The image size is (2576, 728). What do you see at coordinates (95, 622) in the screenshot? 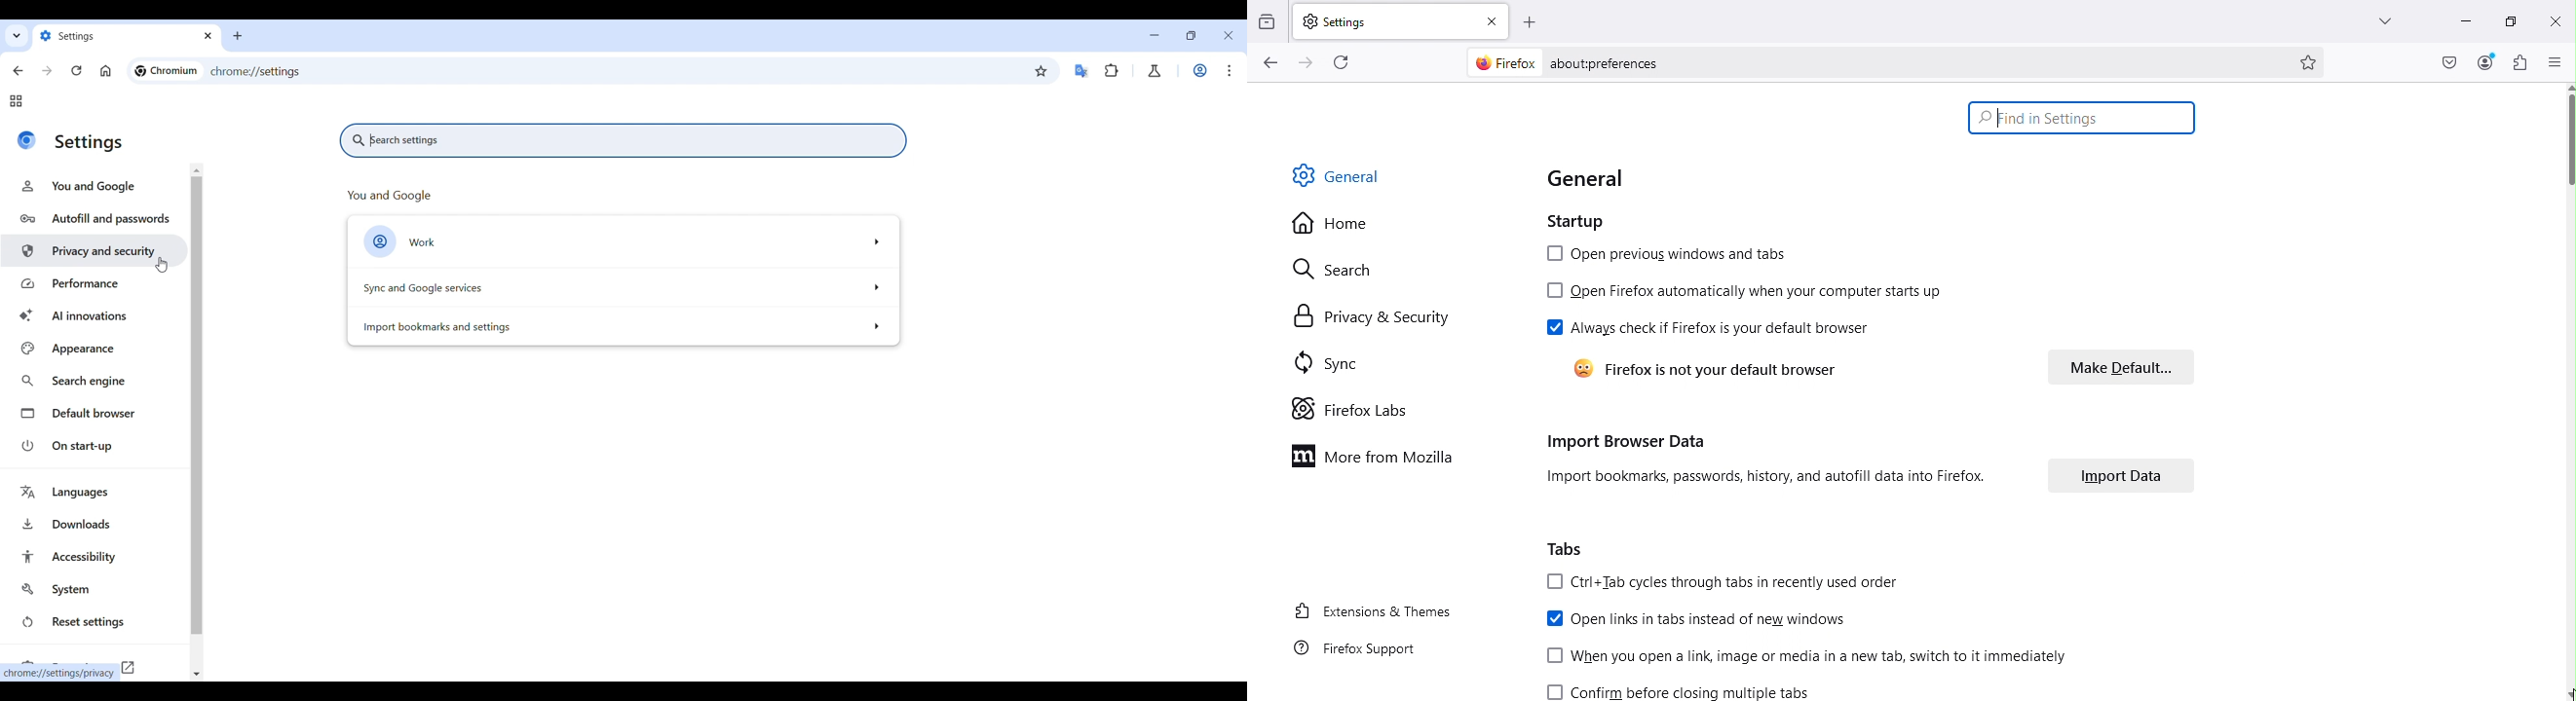
I see `Reset settings` at bounding box center [95, 622].